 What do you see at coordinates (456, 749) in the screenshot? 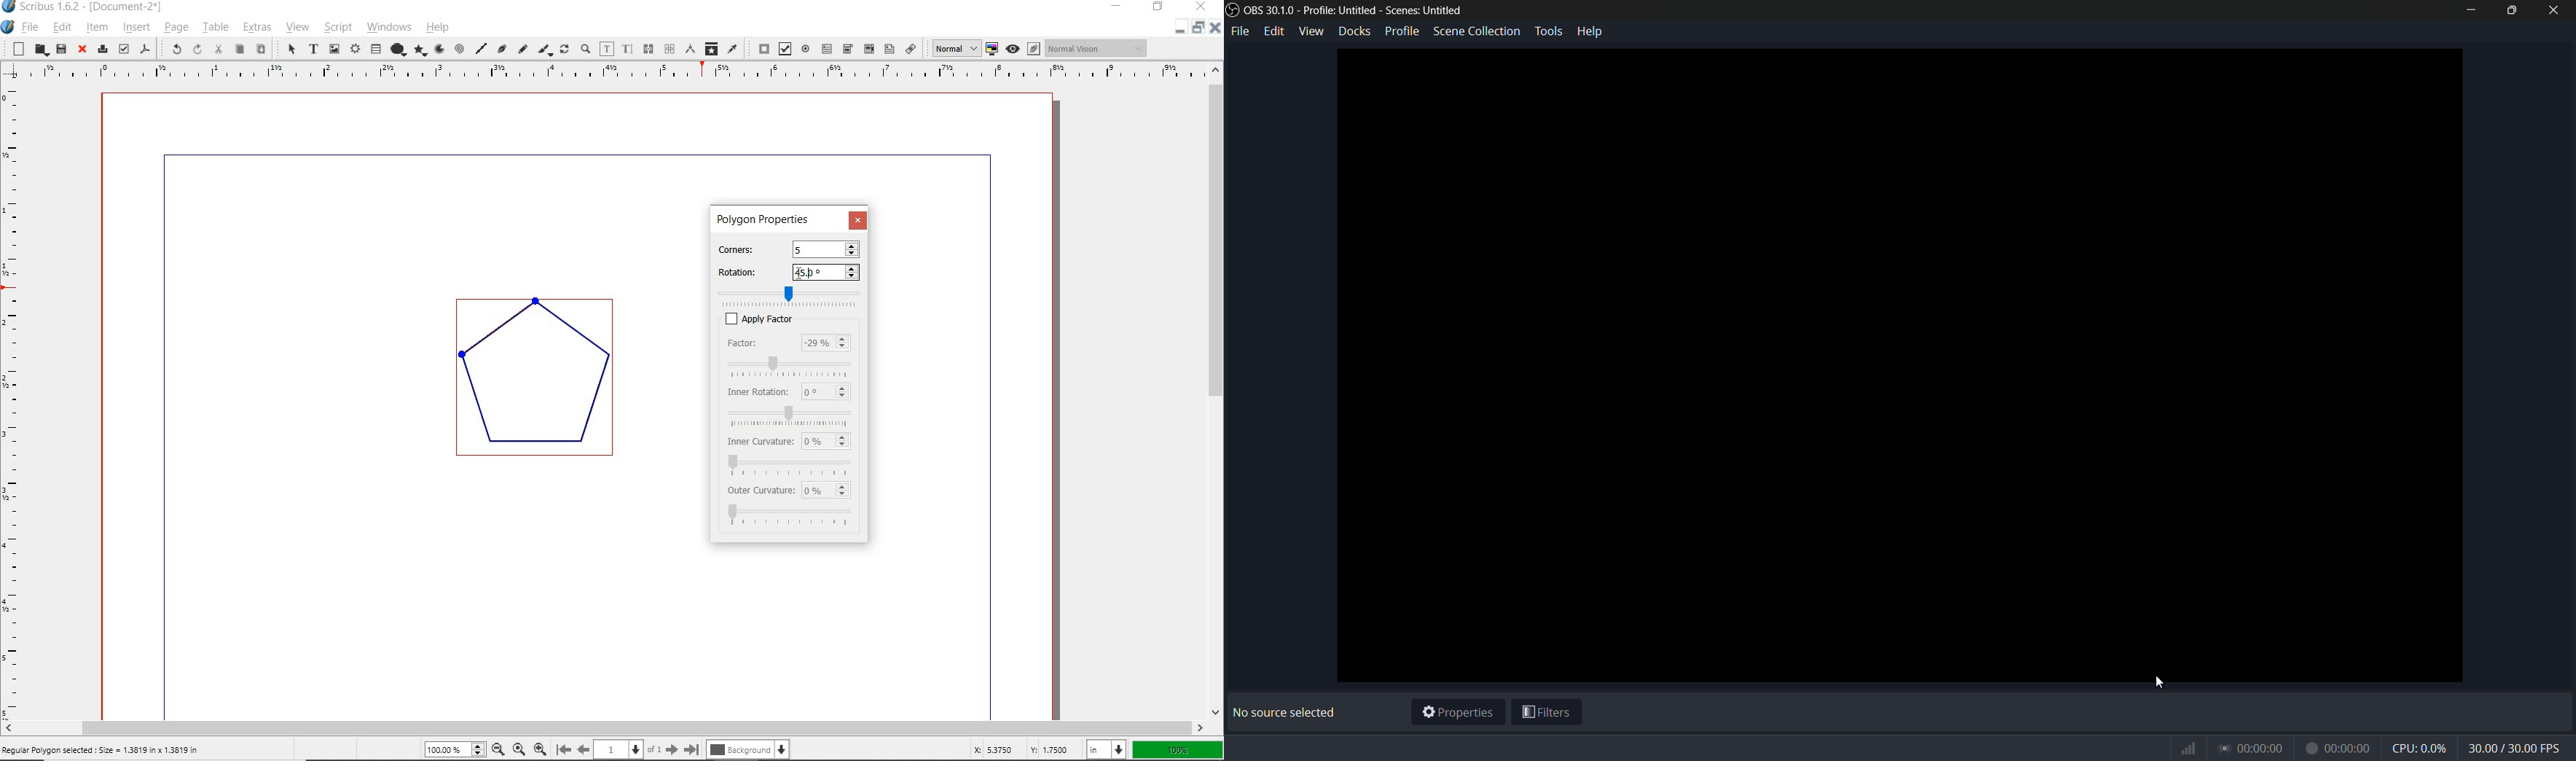
I see `100%` at bounding box center [456, 749].